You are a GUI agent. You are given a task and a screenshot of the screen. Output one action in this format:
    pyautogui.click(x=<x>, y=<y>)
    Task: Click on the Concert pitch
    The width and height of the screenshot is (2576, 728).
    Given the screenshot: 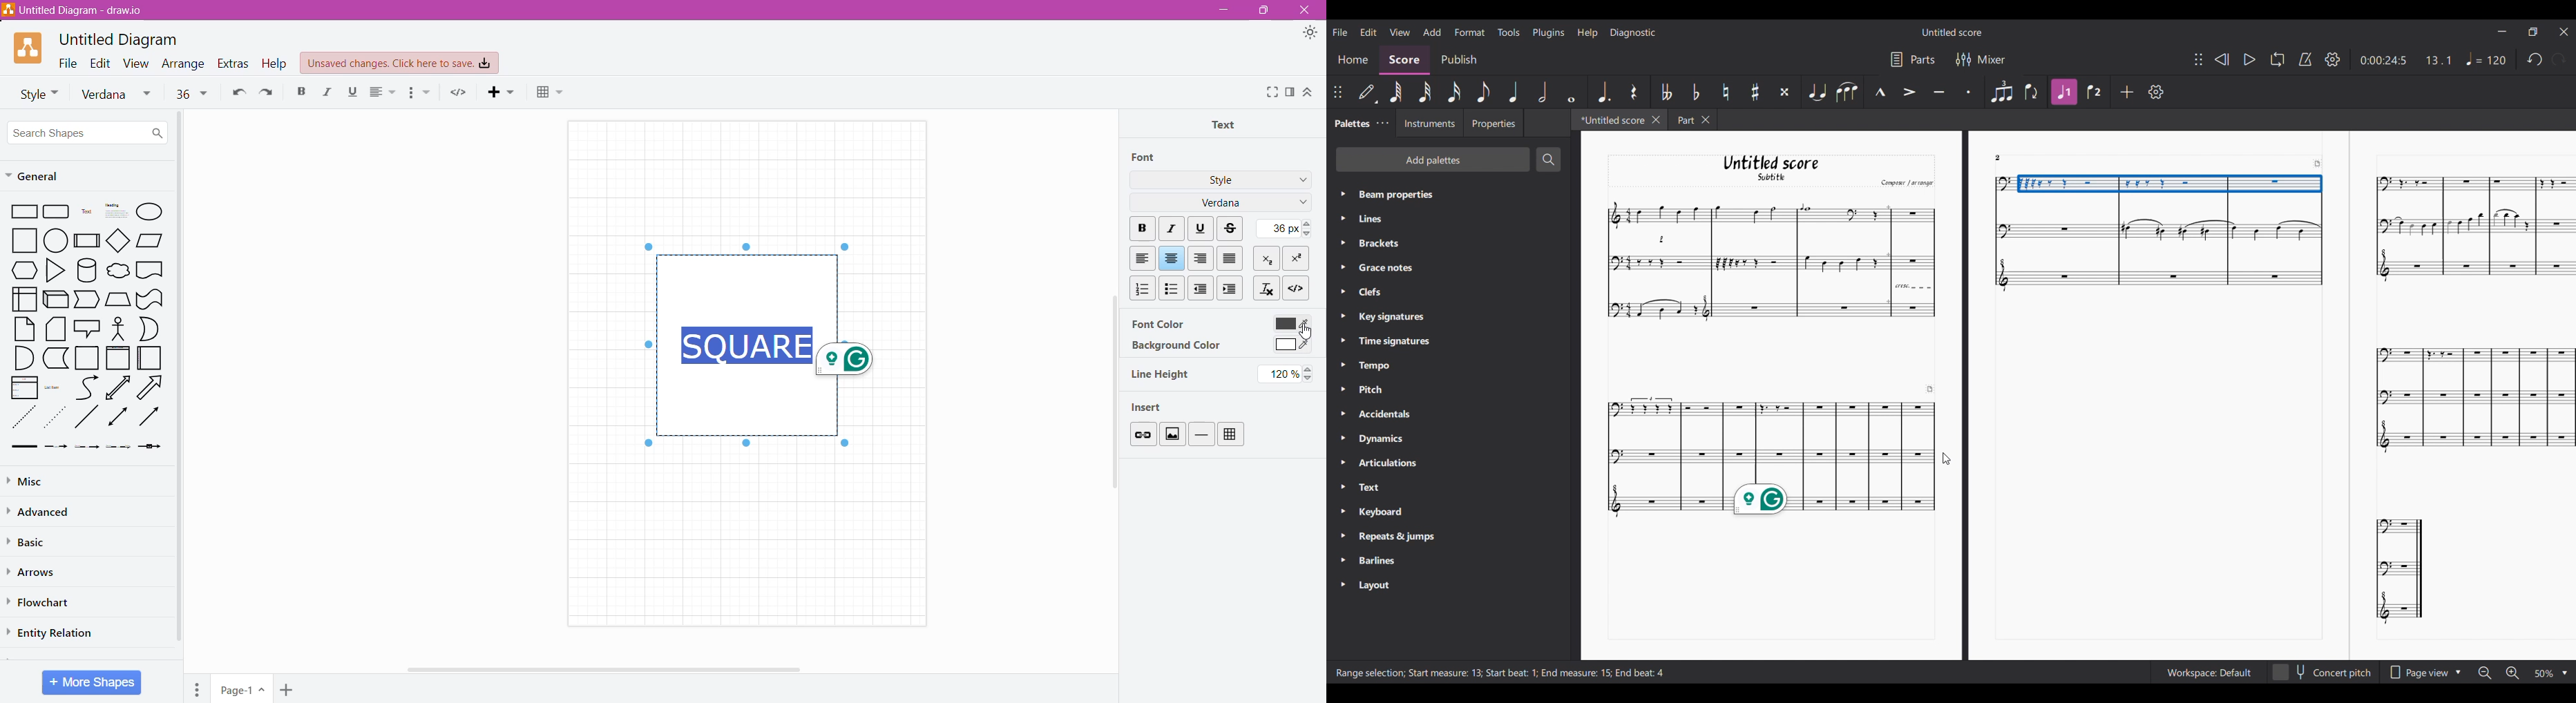 What is the action you would take?
    pyautogui.click(x=2322, y=672)
    